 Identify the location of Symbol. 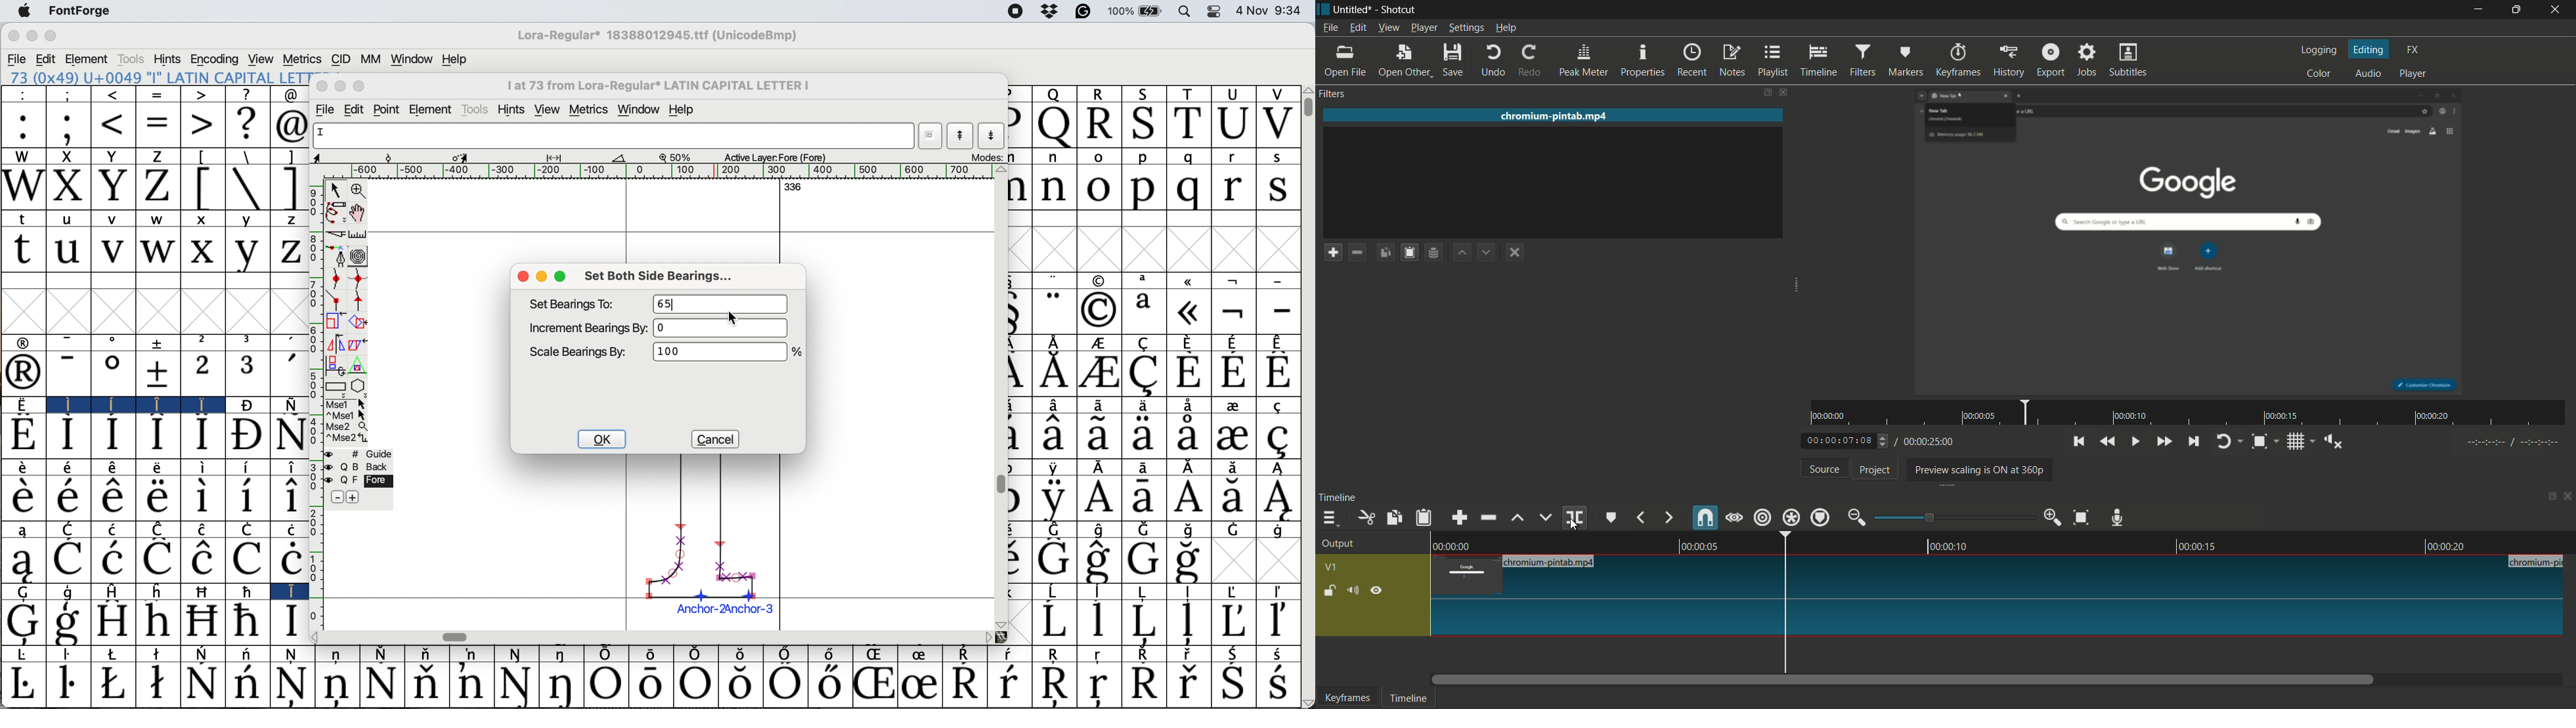
(68, 560).